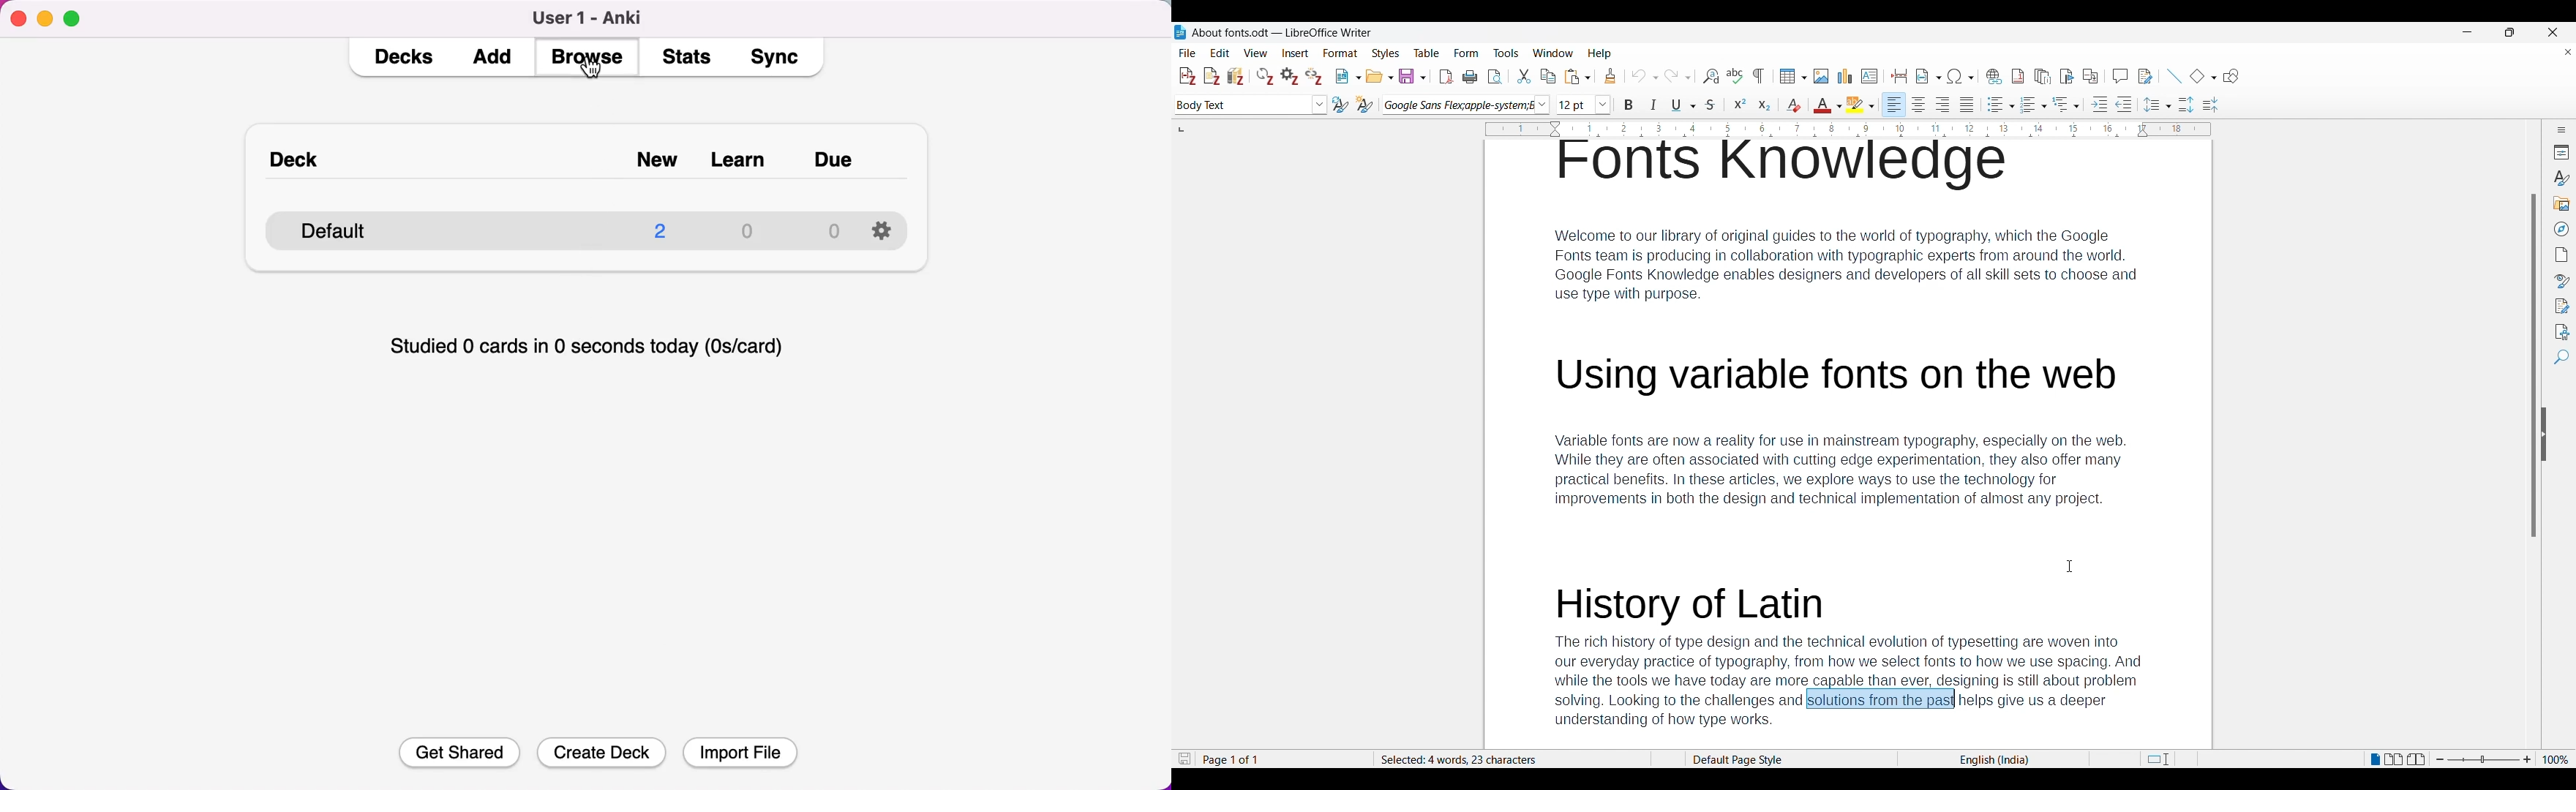  I want to click on Insert line, so click(2174, 76).